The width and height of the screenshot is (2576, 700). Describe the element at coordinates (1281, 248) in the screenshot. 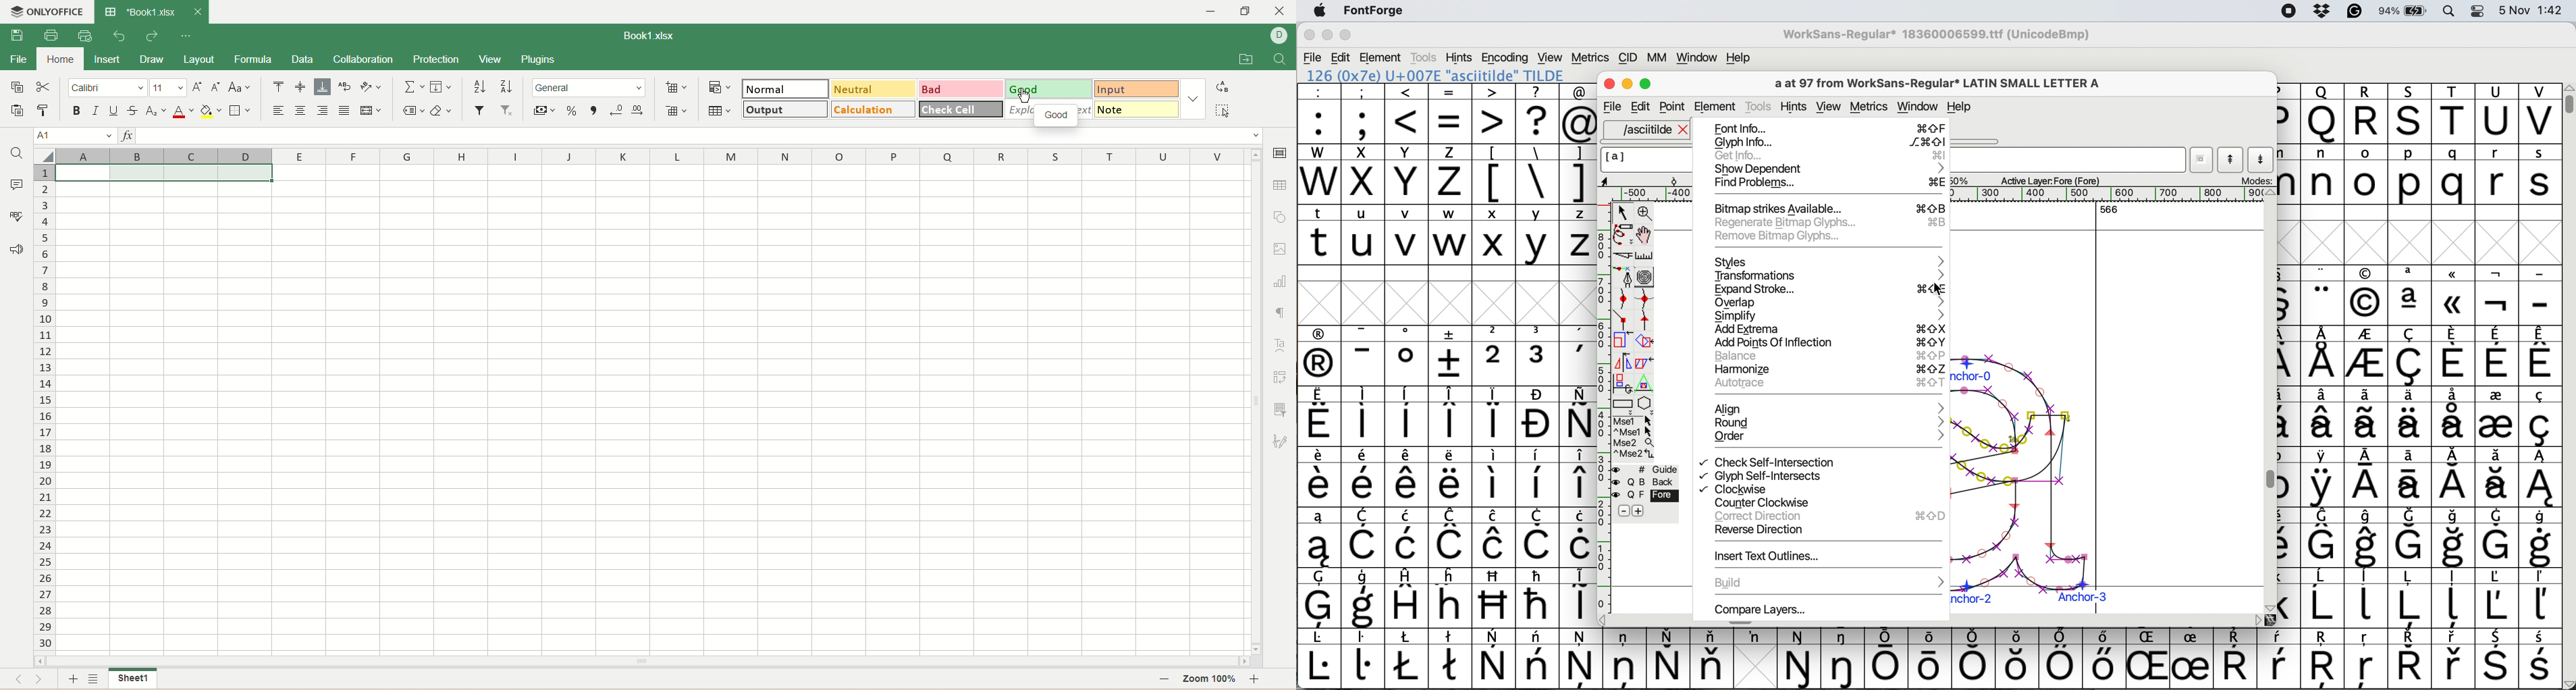

I see `image settings` at that location.